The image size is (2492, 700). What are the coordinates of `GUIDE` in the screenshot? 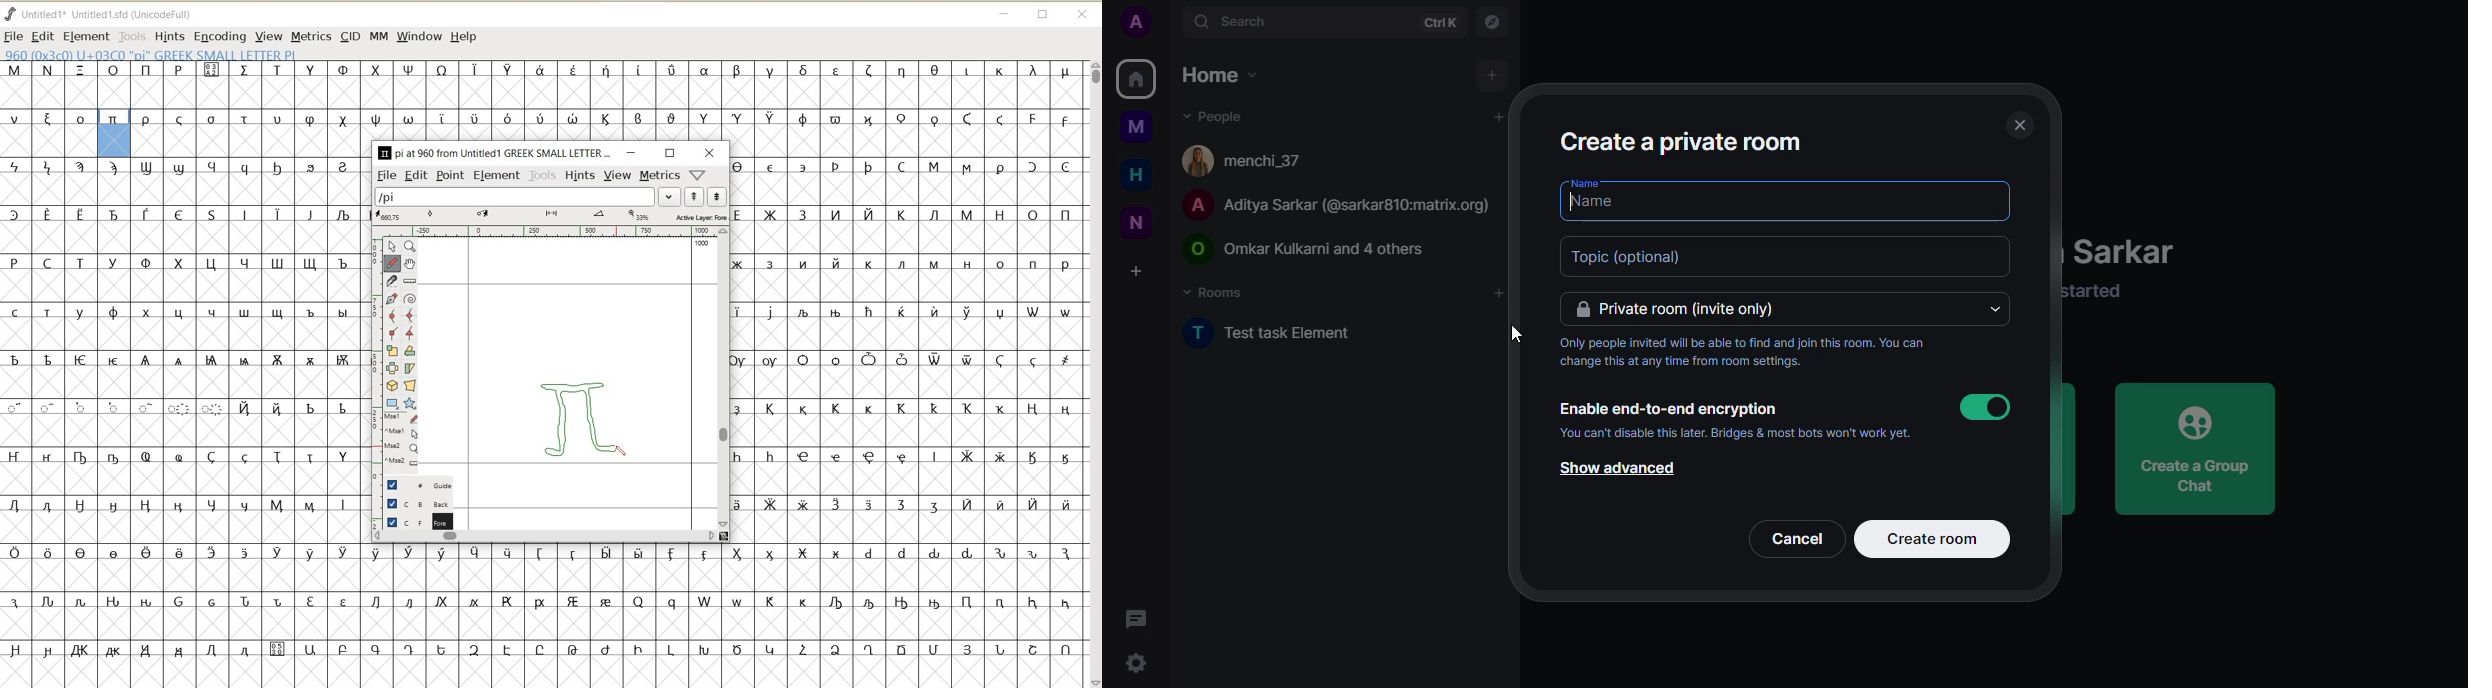 It's located at (413, 485).